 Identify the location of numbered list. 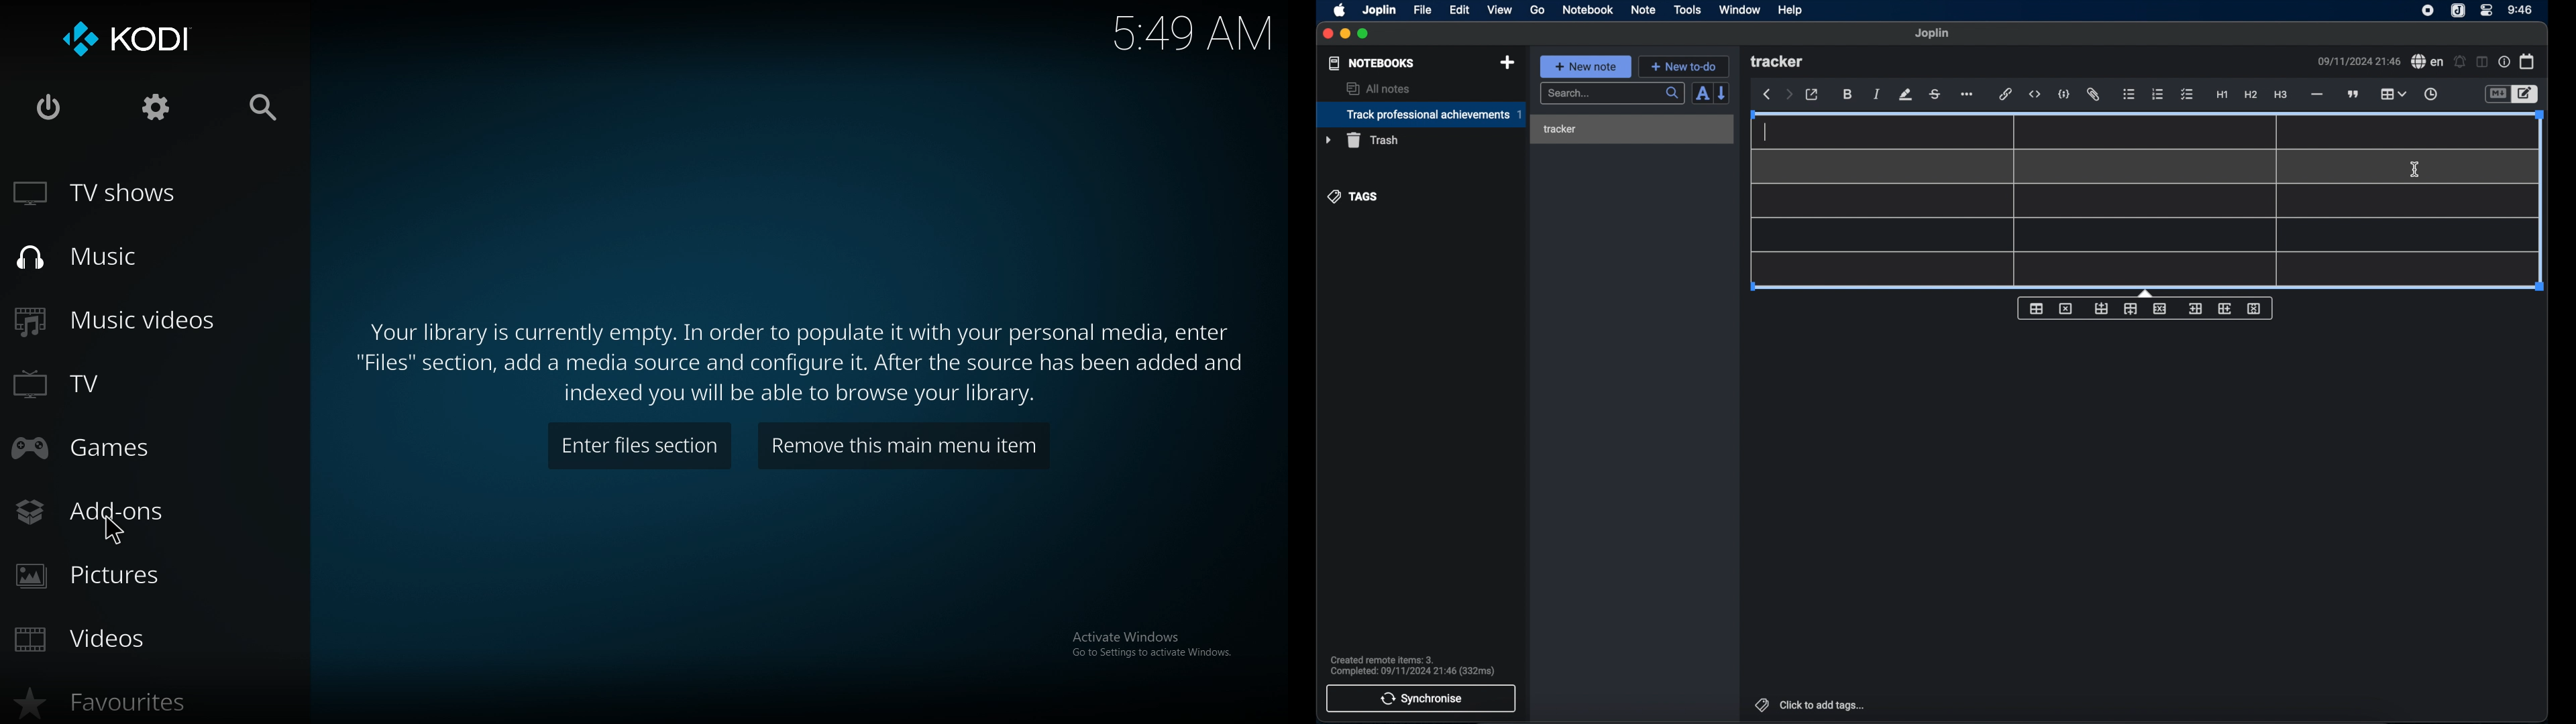
(2158, 94).